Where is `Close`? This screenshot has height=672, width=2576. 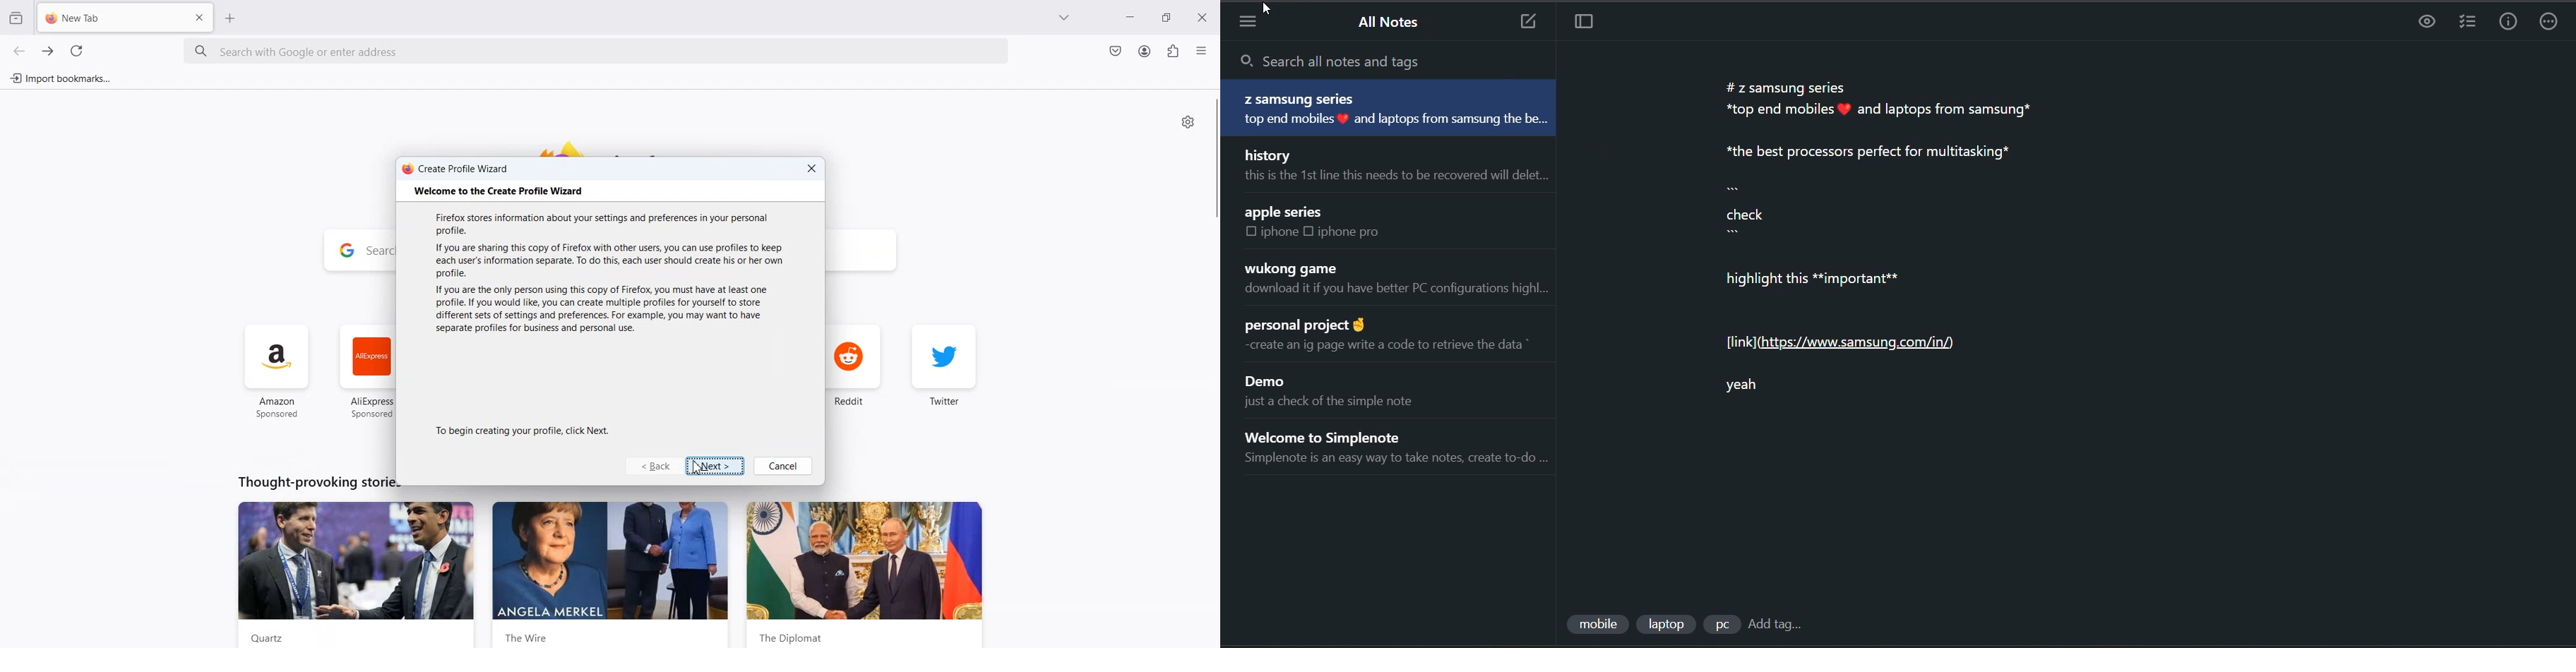 Close is located at coordinates (1206, 17).